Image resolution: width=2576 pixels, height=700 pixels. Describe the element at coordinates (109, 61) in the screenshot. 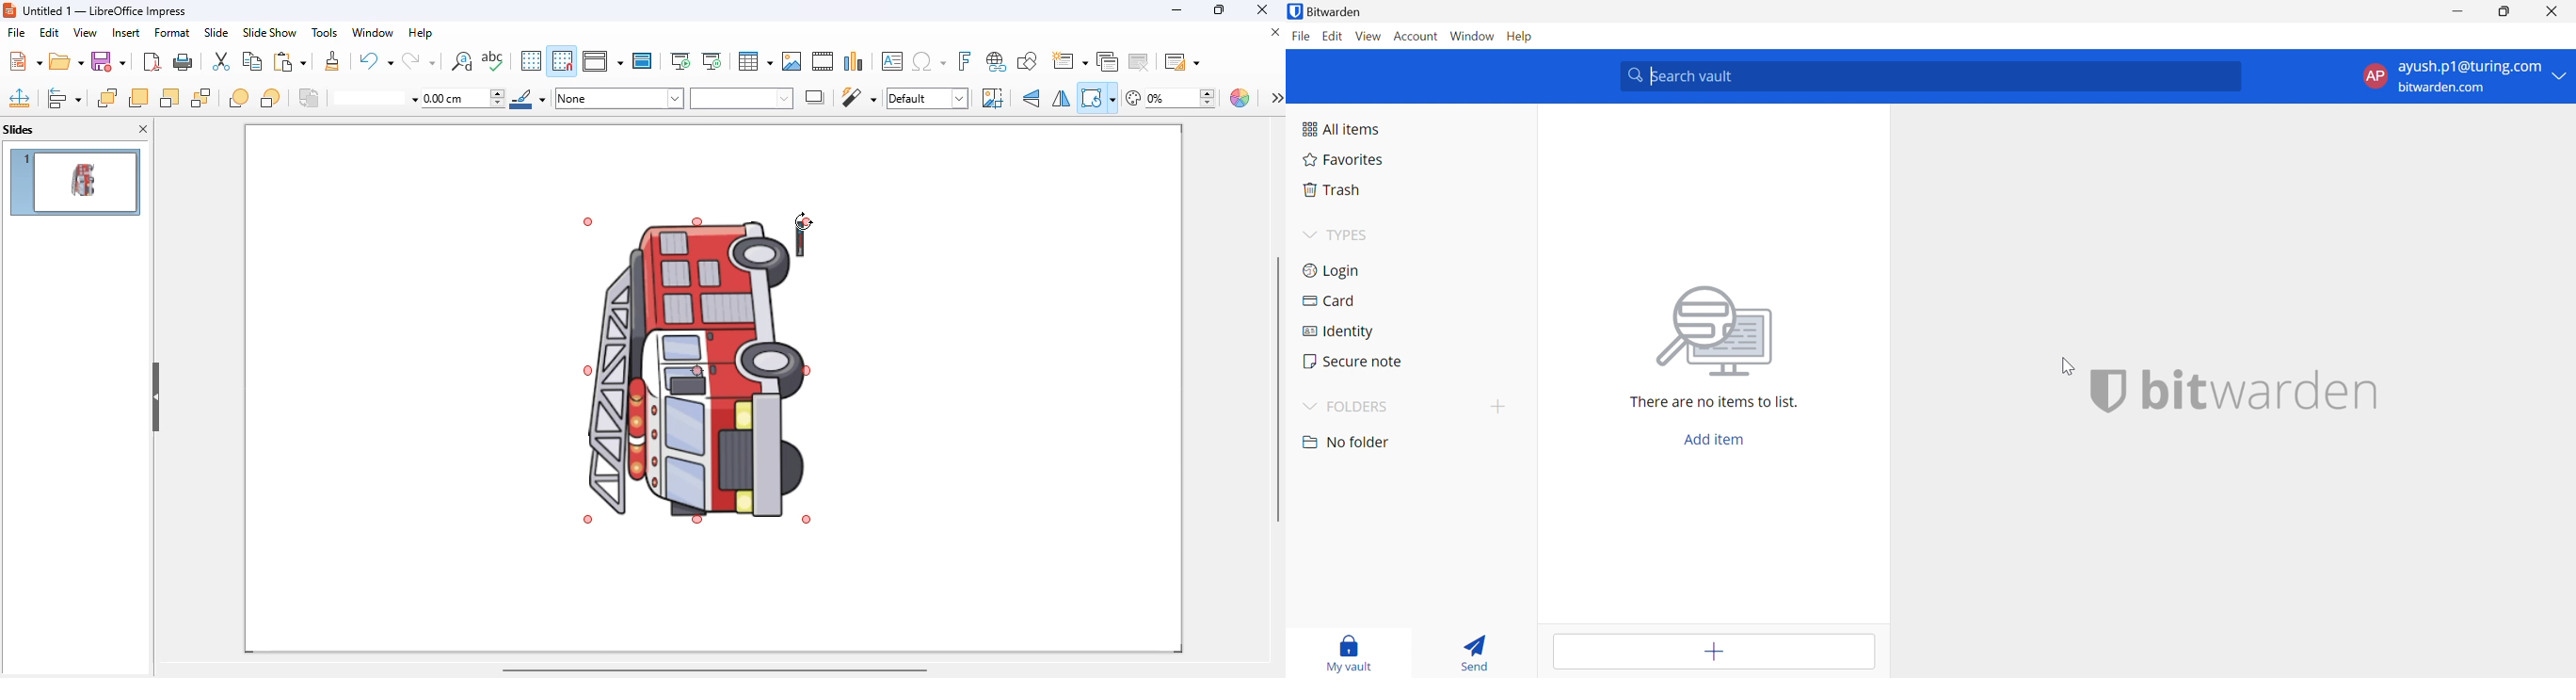

I see `save` at that location.